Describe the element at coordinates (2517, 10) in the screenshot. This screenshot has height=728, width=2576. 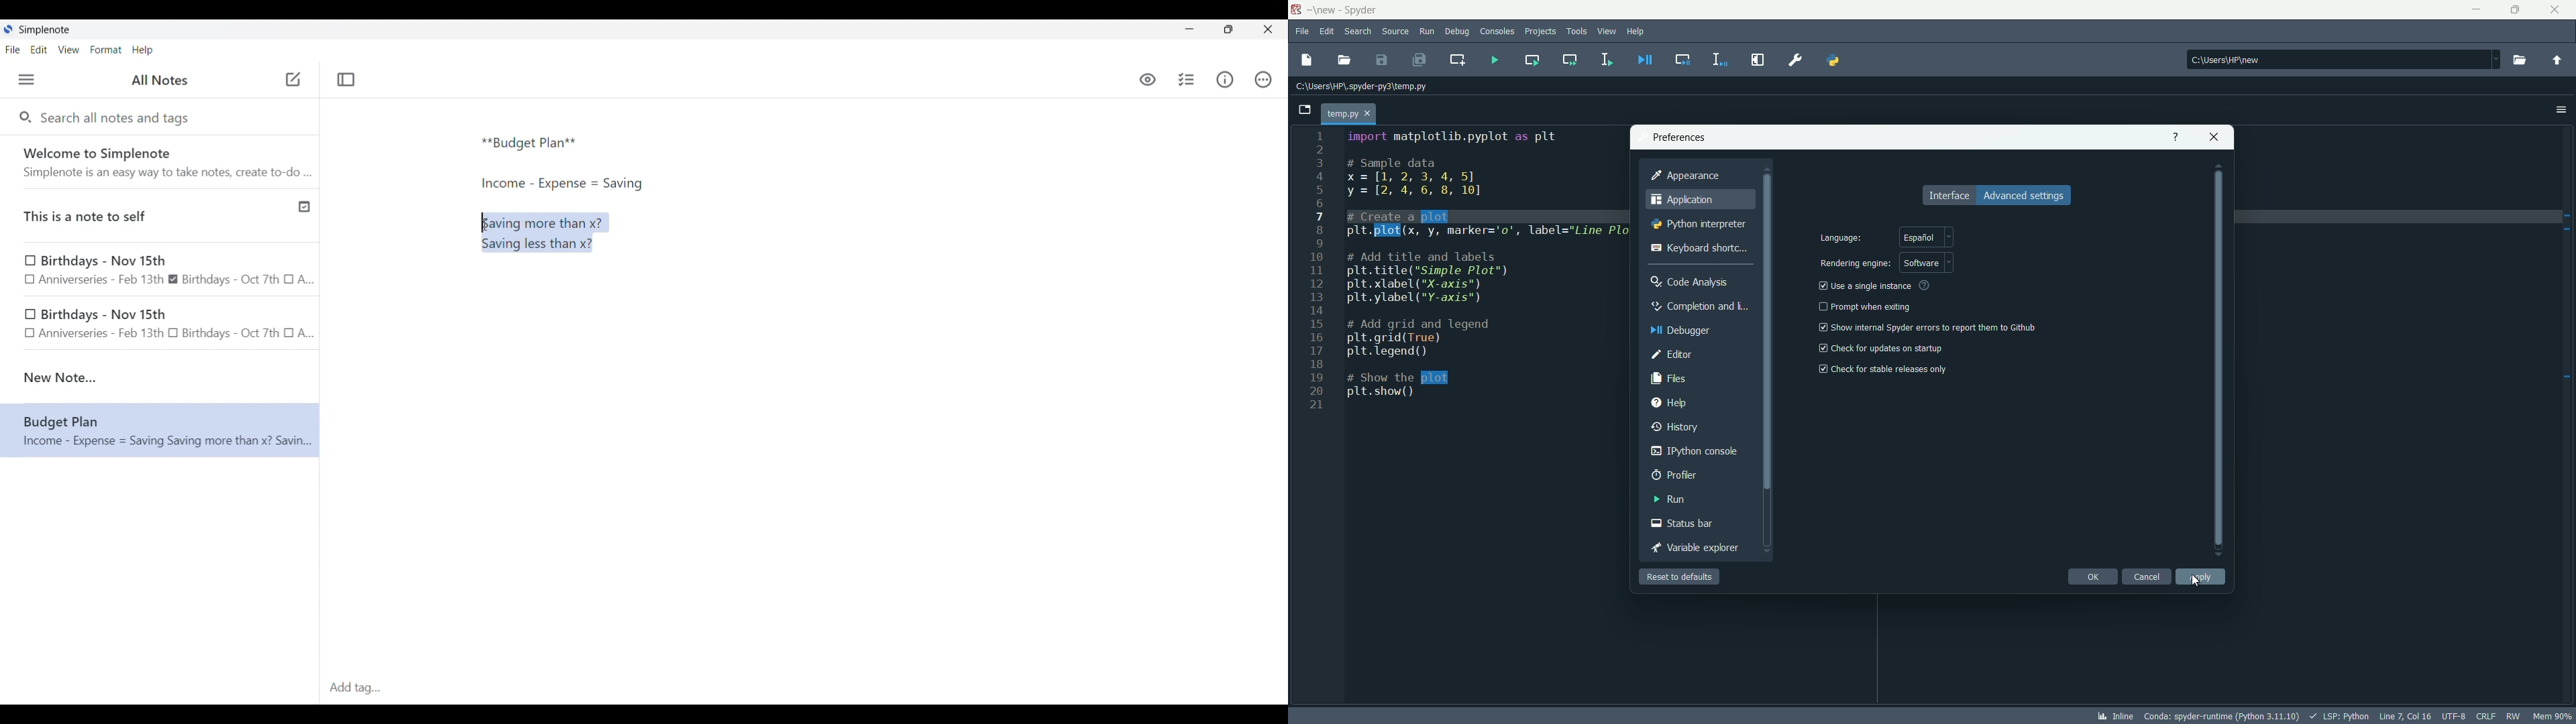
I see `maximize` at that location.